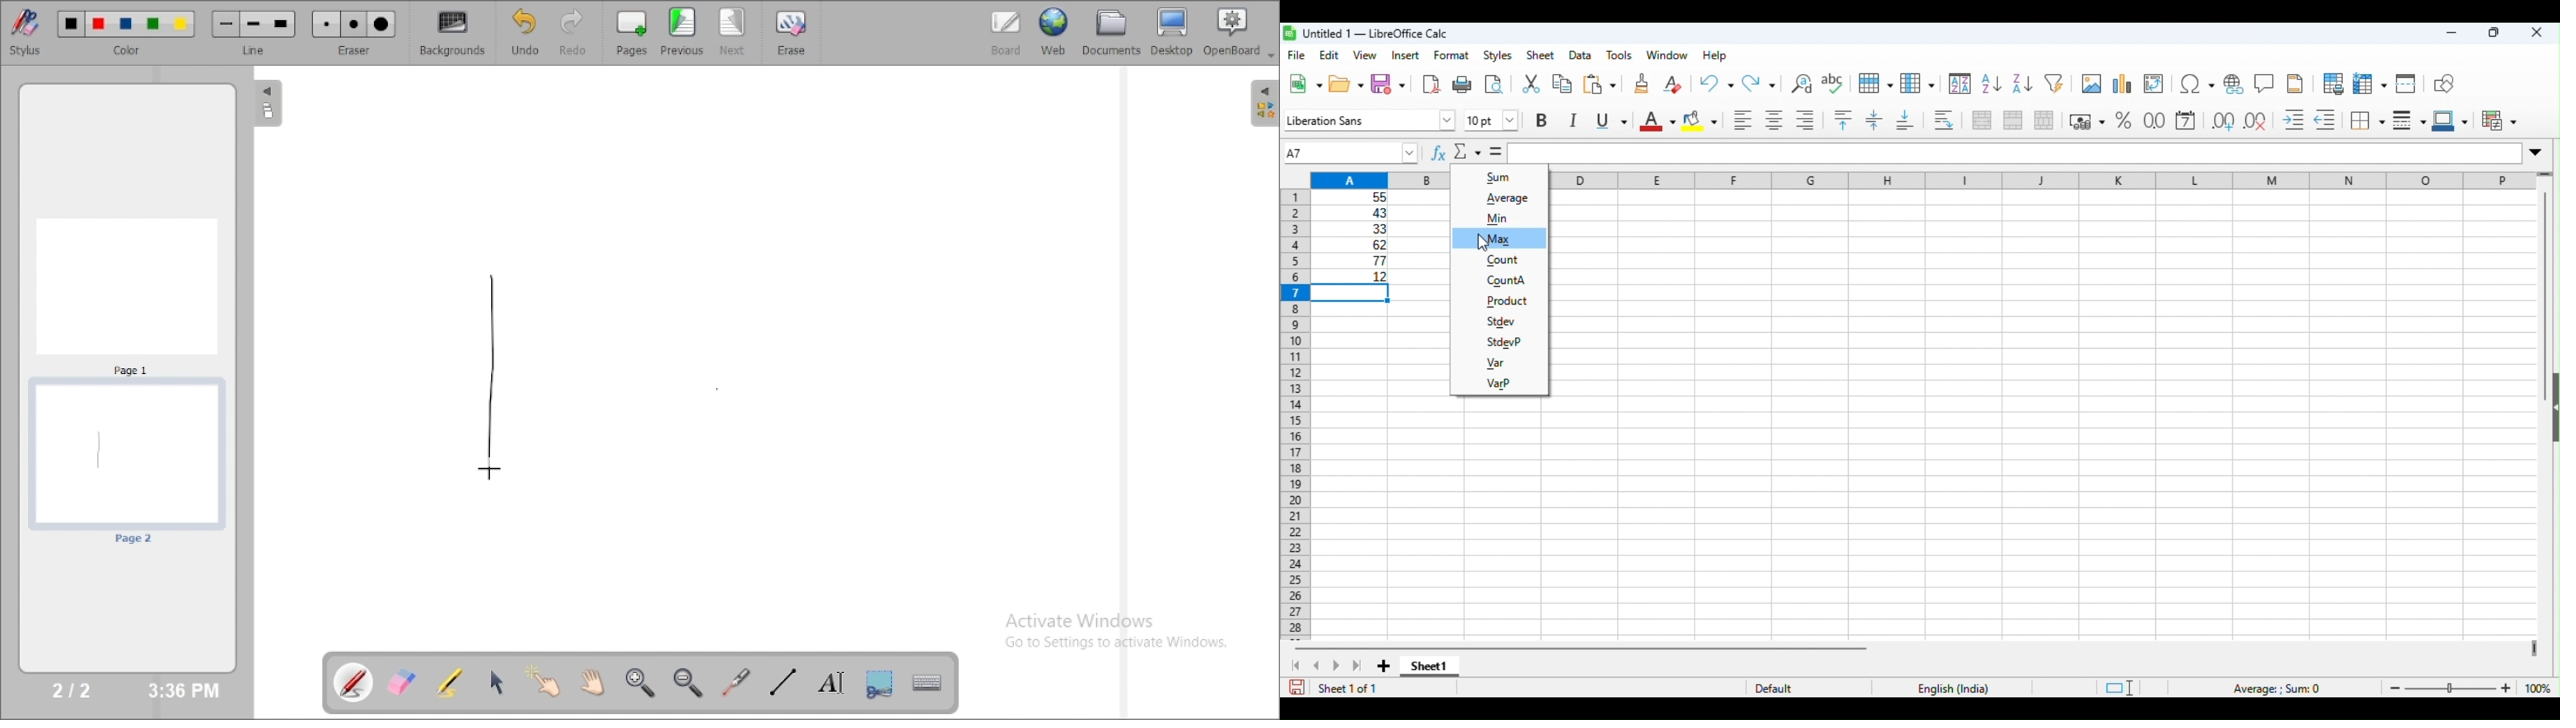 This screenshot has height=728, width=2576. I want to click on insert or edit pivot table, so click(2156, 82).